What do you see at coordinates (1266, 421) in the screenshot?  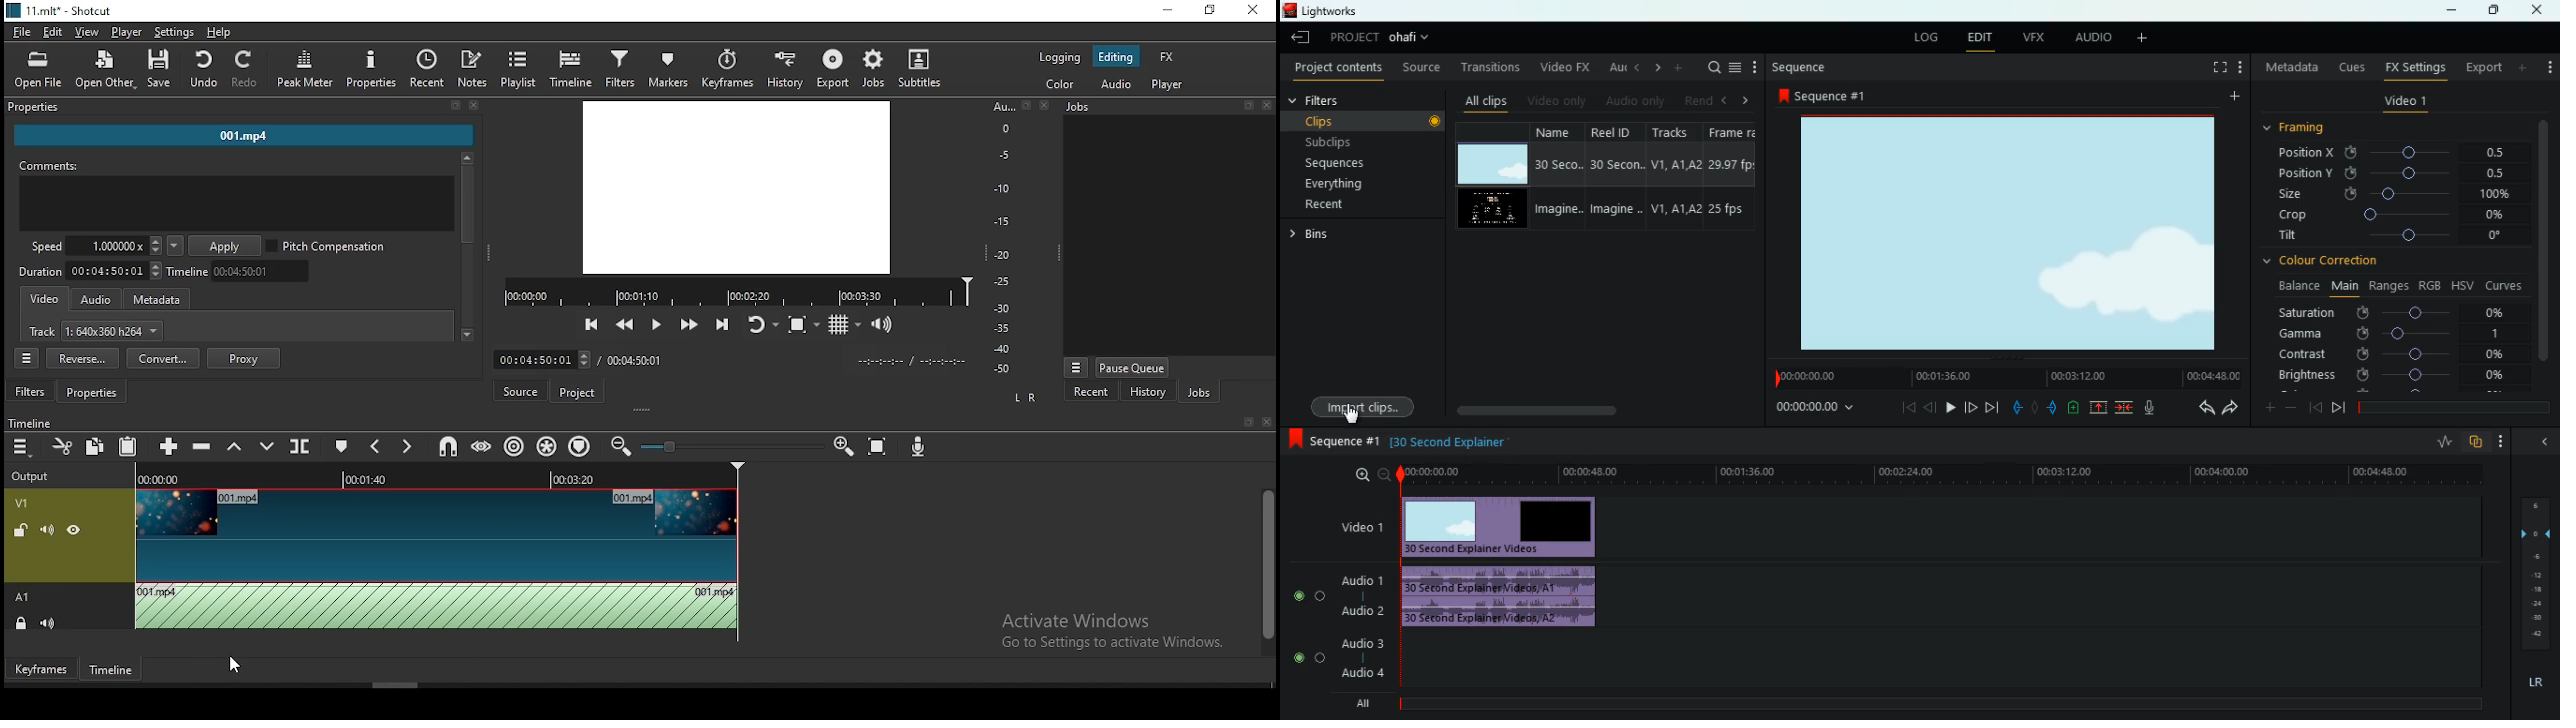 I see `close` at bounding box center [1266, 421].